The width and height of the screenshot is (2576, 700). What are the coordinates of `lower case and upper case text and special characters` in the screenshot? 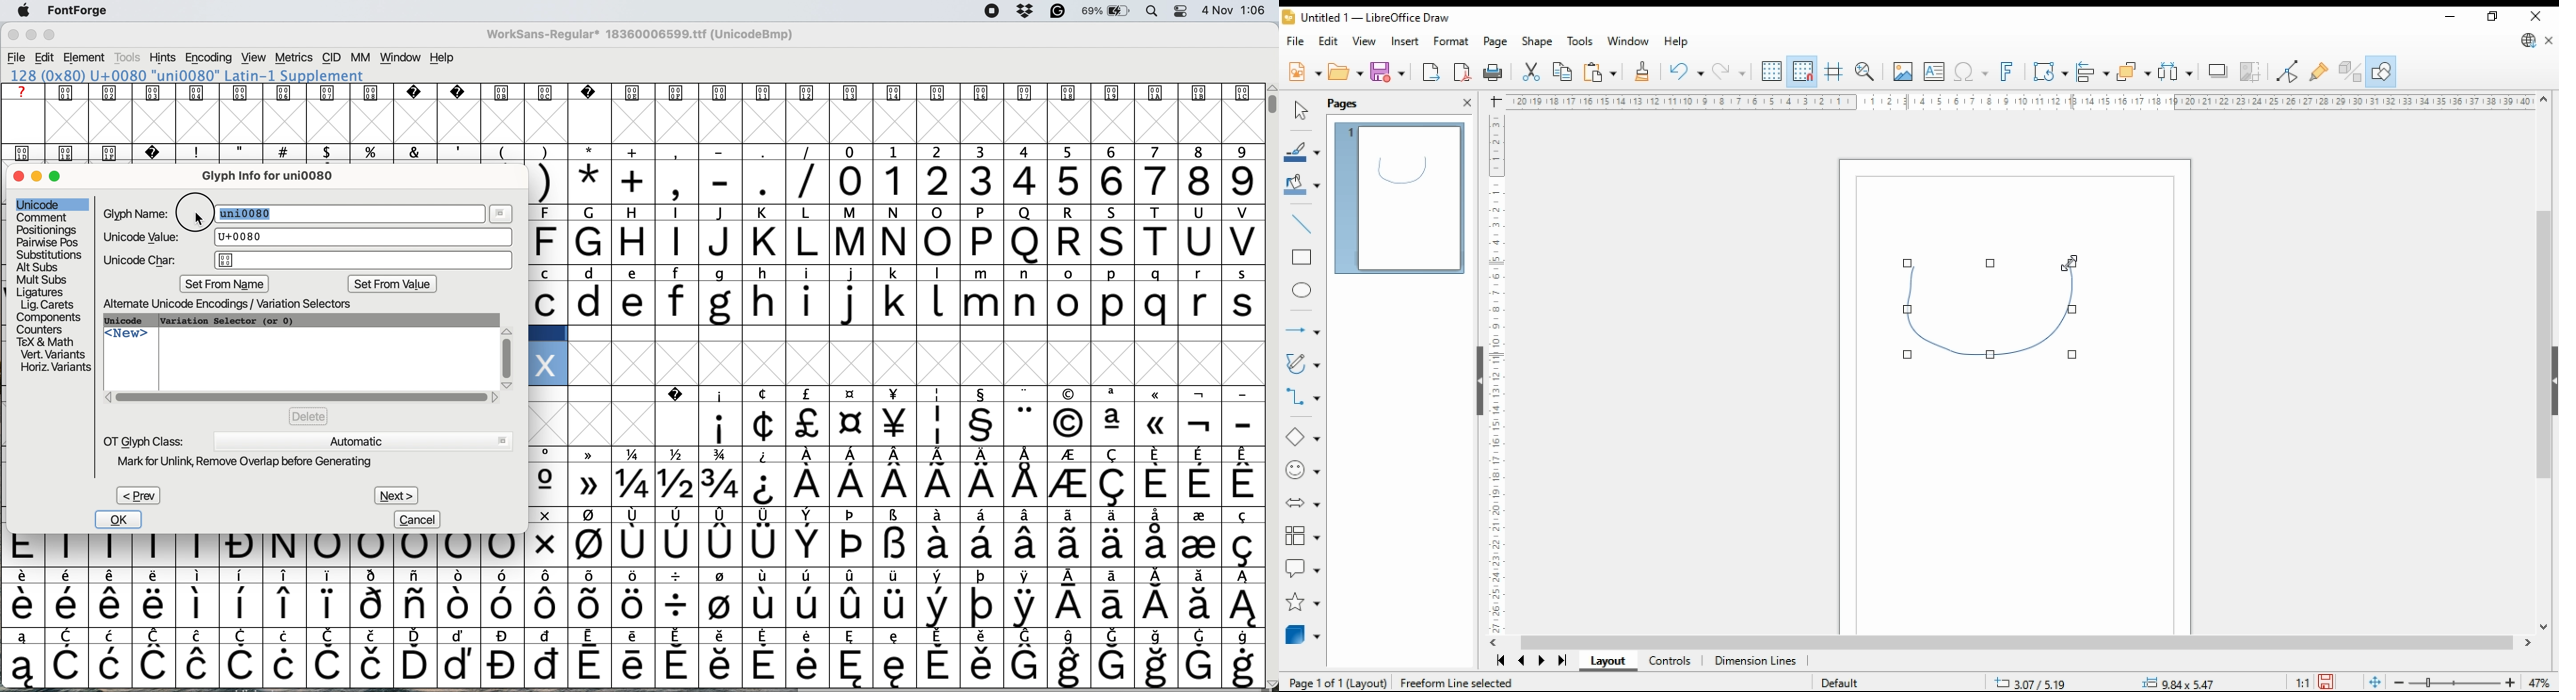 It's located at (897, 274).